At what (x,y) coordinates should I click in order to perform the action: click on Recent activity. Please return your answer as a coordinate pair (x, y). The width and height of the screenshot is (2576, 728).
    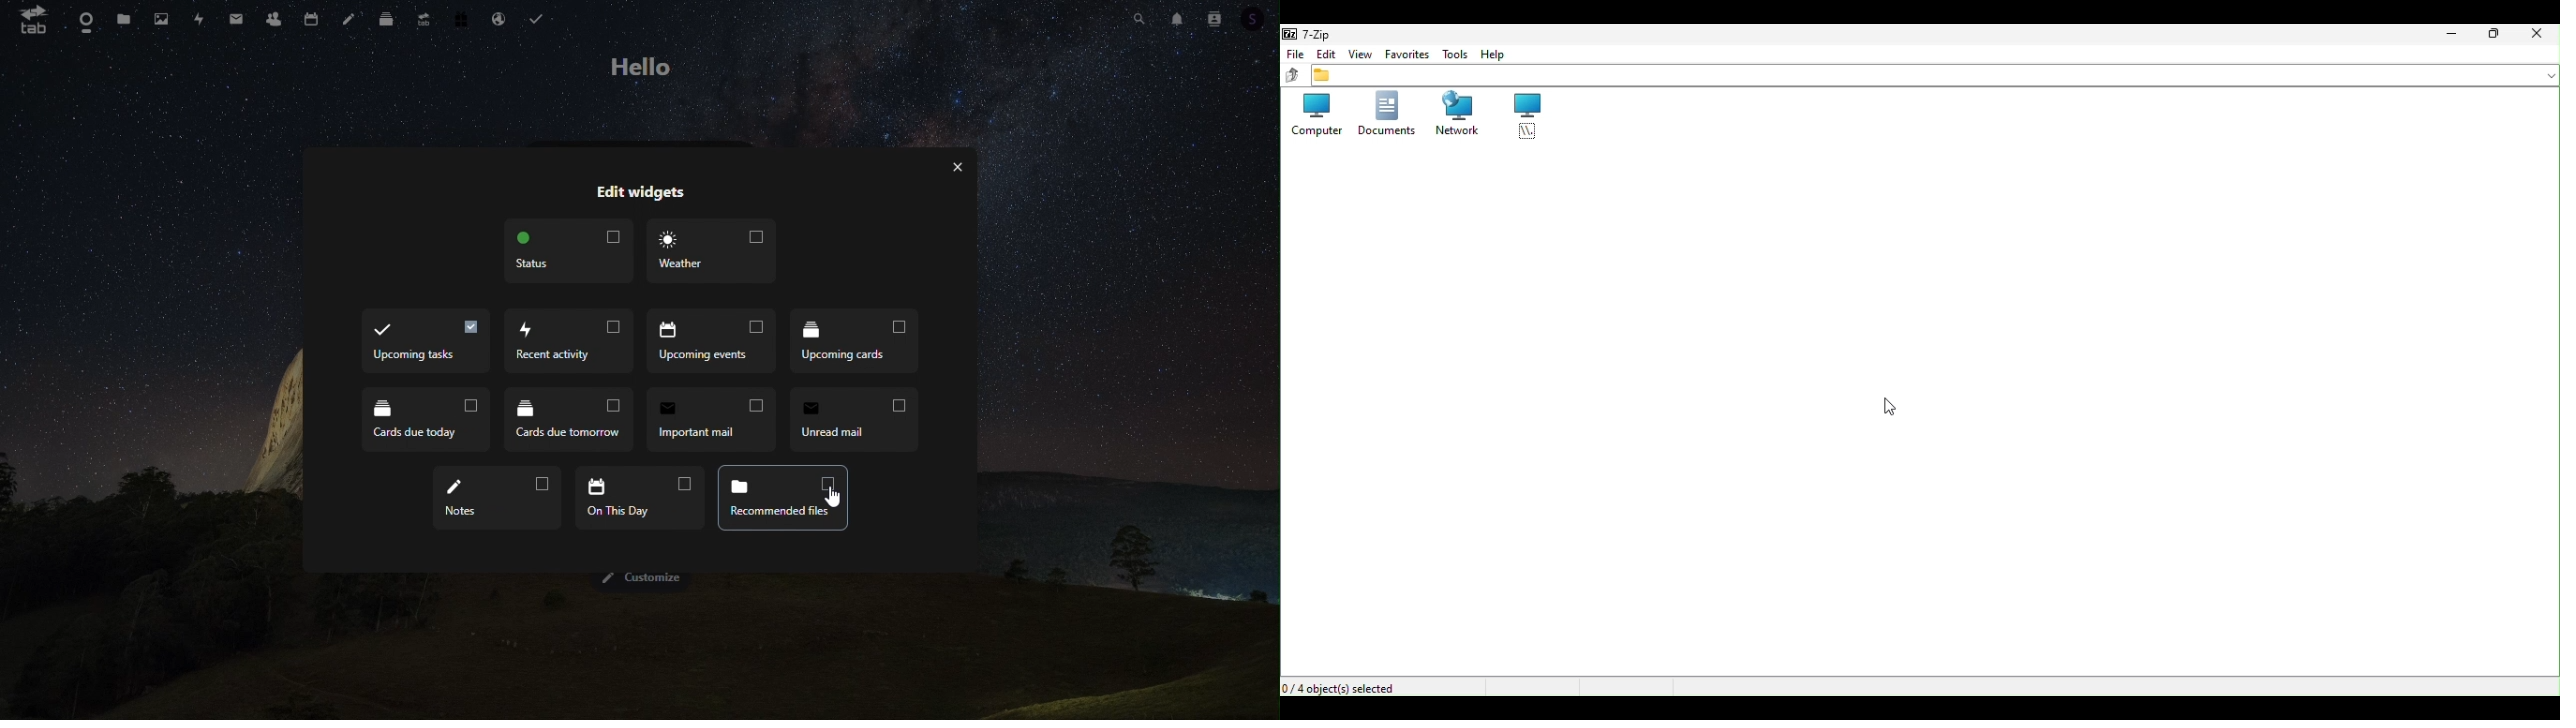
    Looking at the image, I should click on (424, 344).